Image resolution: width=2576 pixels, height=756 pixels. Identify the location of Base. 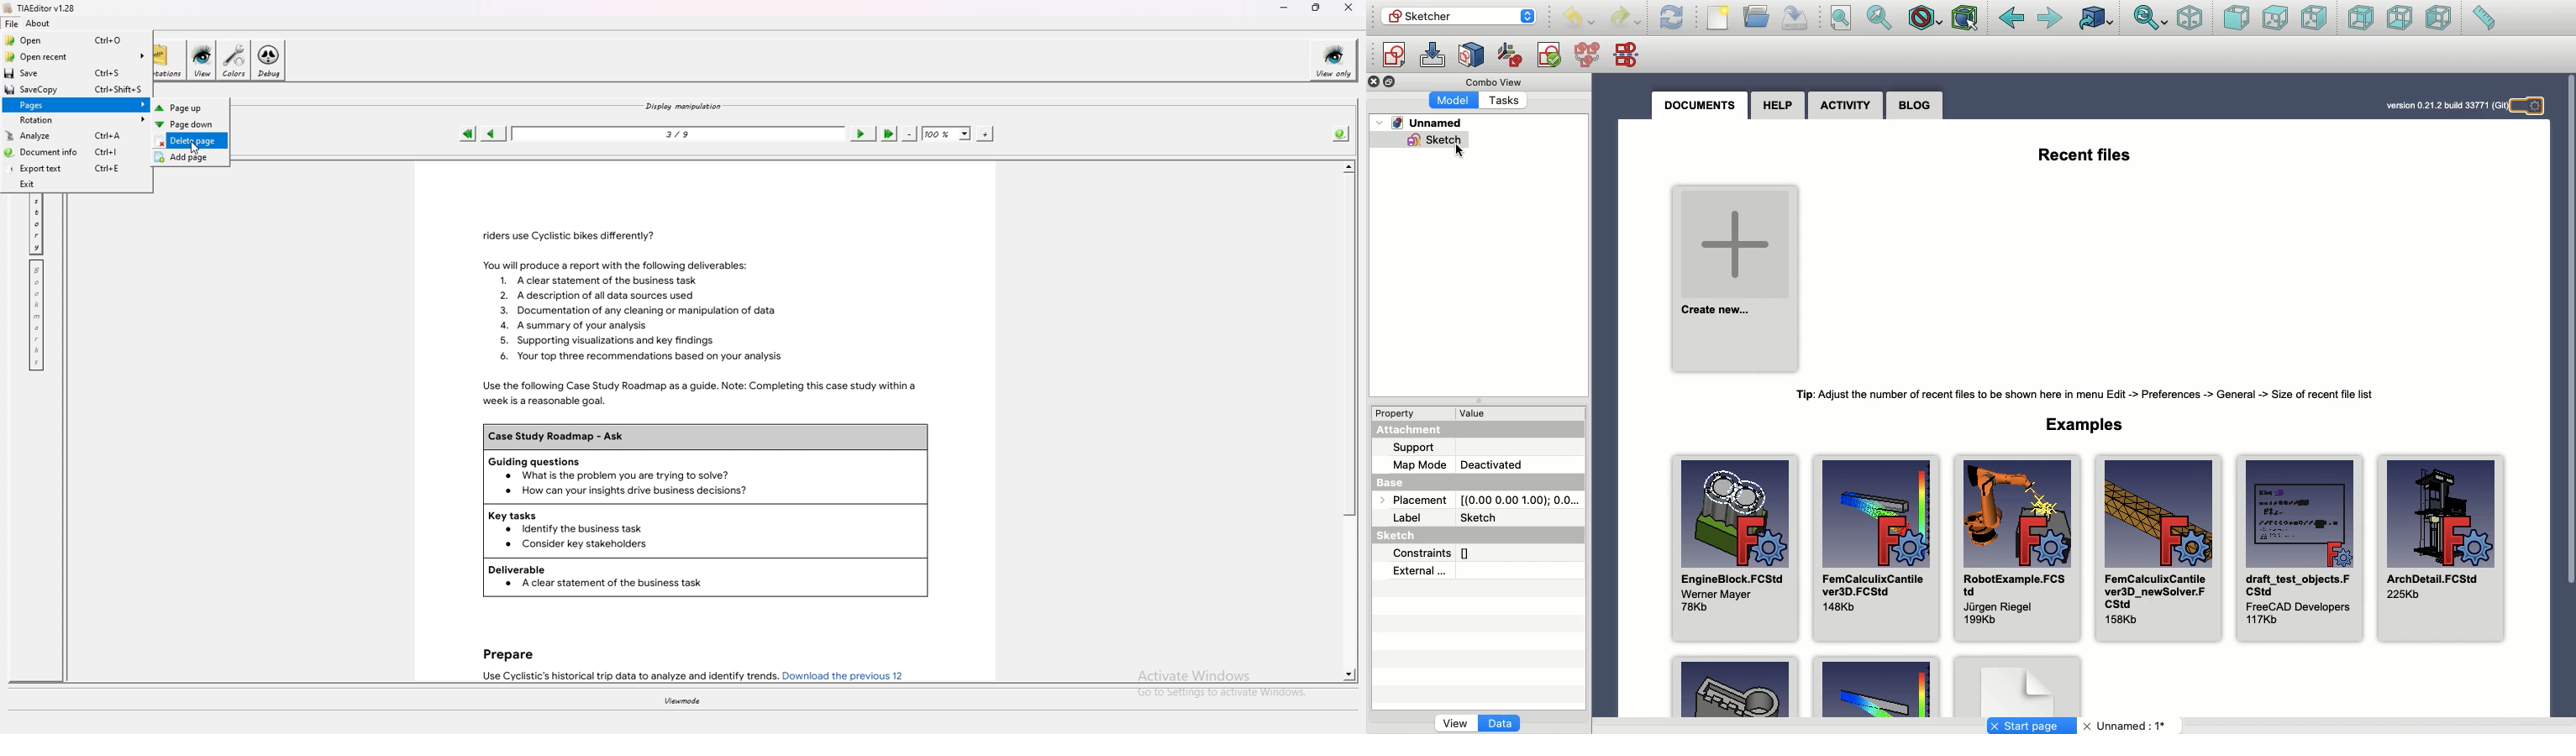
(1406, 480).